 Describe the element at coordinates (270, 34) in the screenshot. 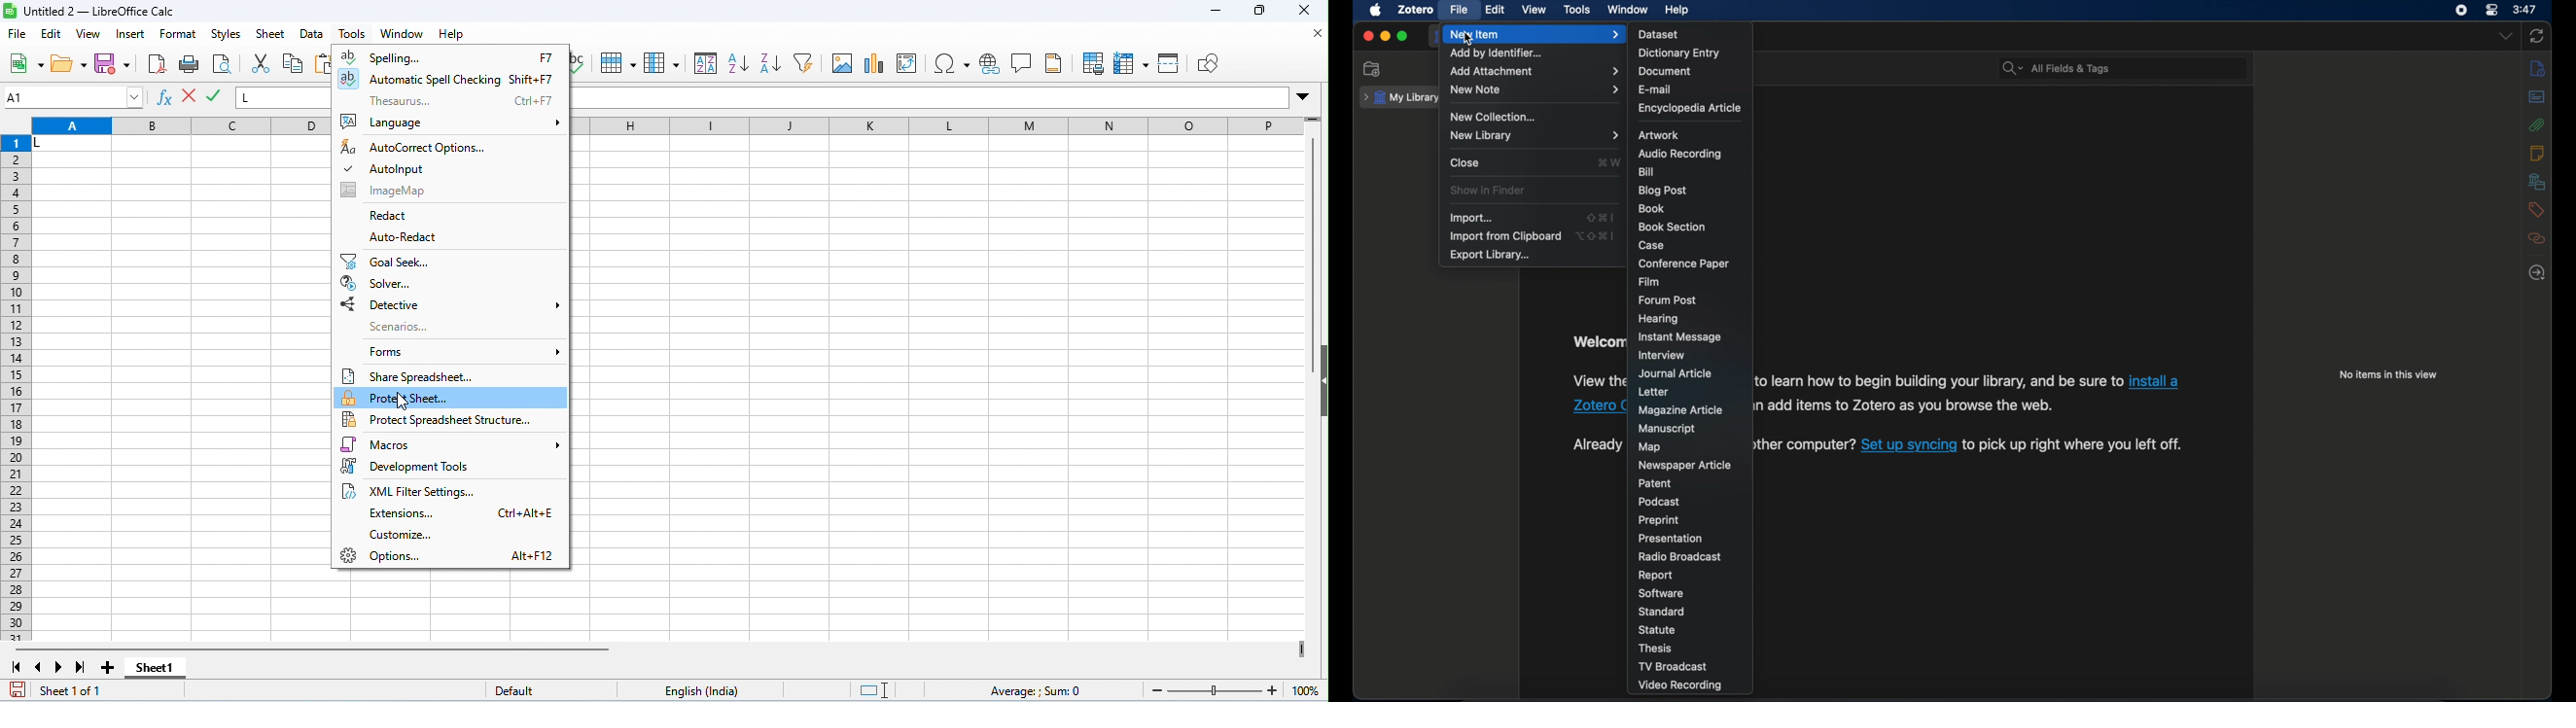

I see `sheet` at that location.